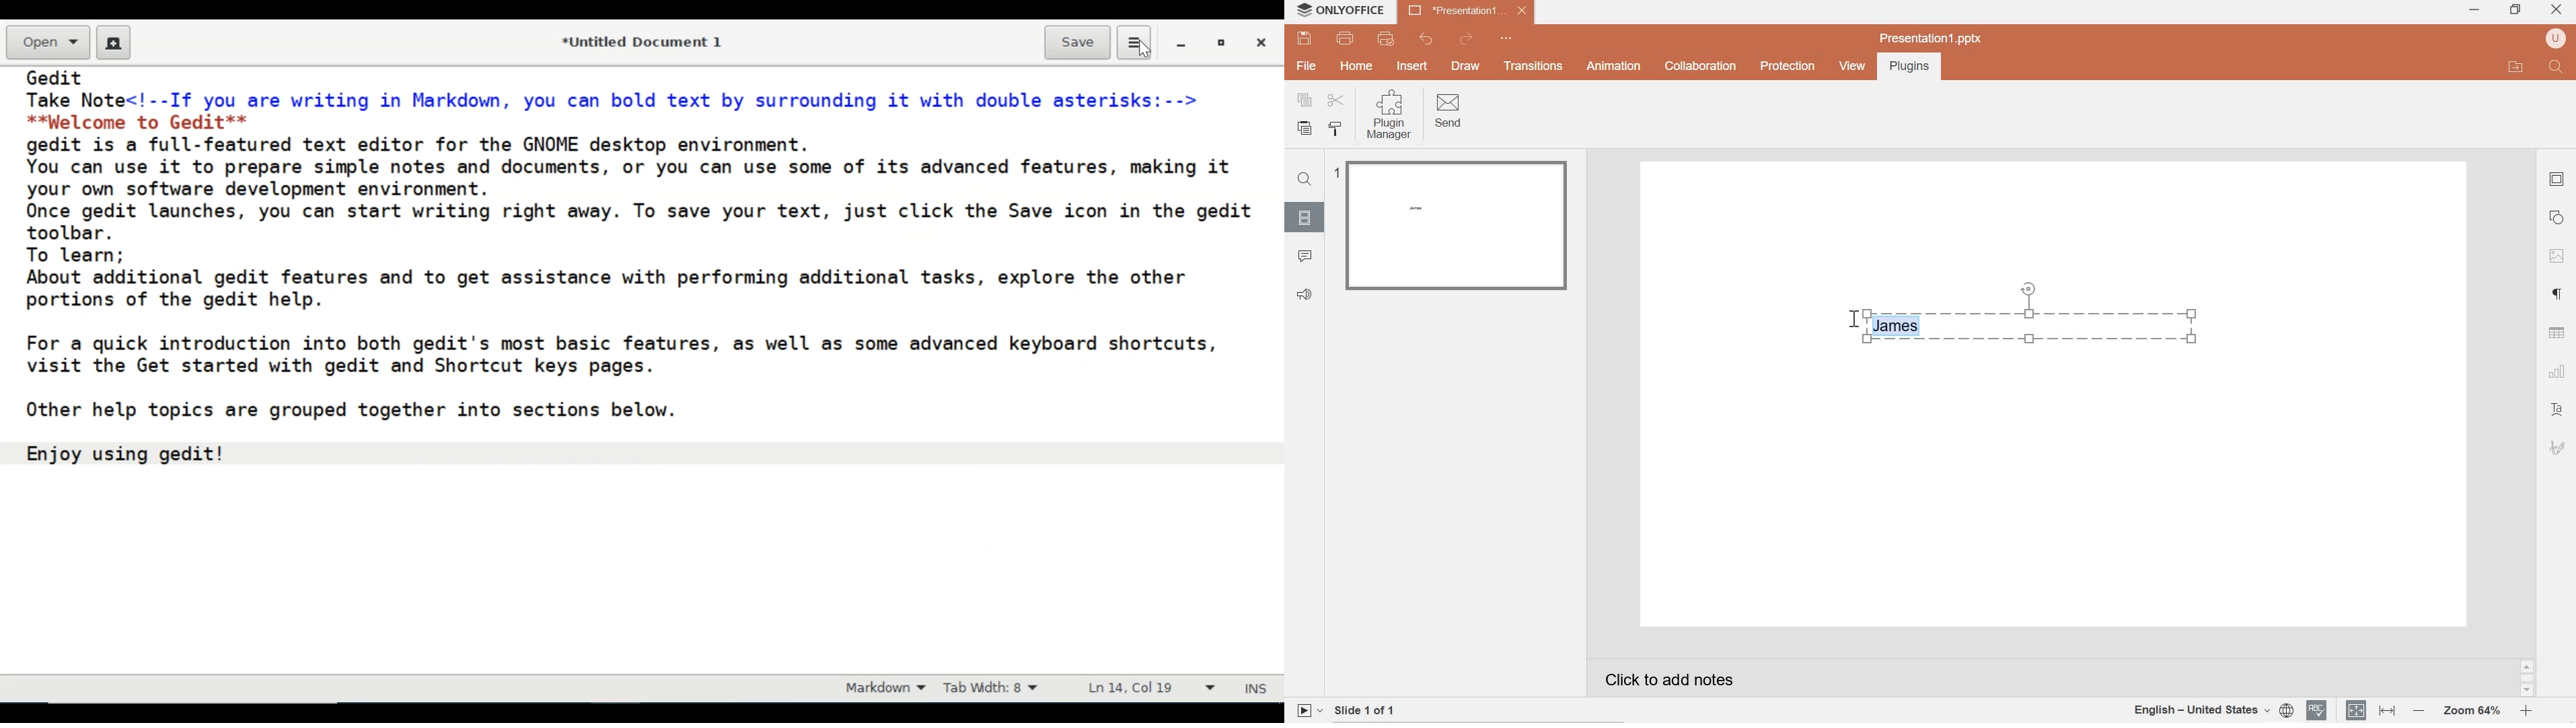 The width and height of the screenshot is (2576, 728). What do you see at coordinates (1336, 100) in the screenshot?
I see `cut` at bounding box center [1336, 100].